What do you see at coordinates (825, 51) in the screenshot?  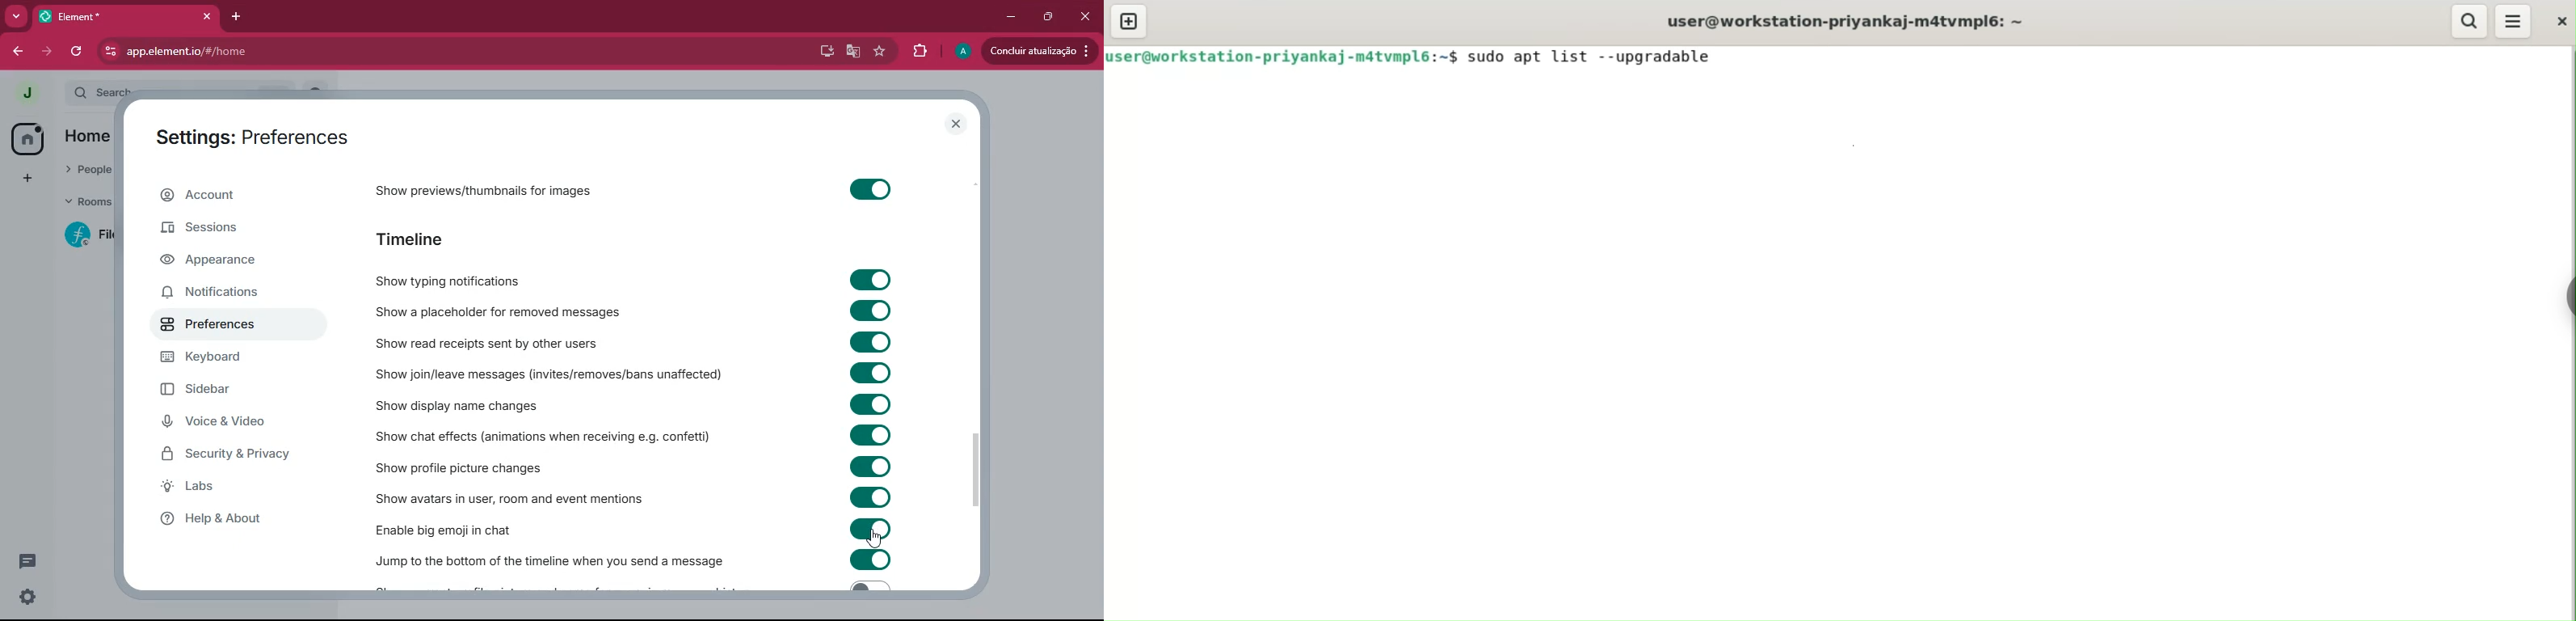 I see `desktop` at bounding box center [825, 51].